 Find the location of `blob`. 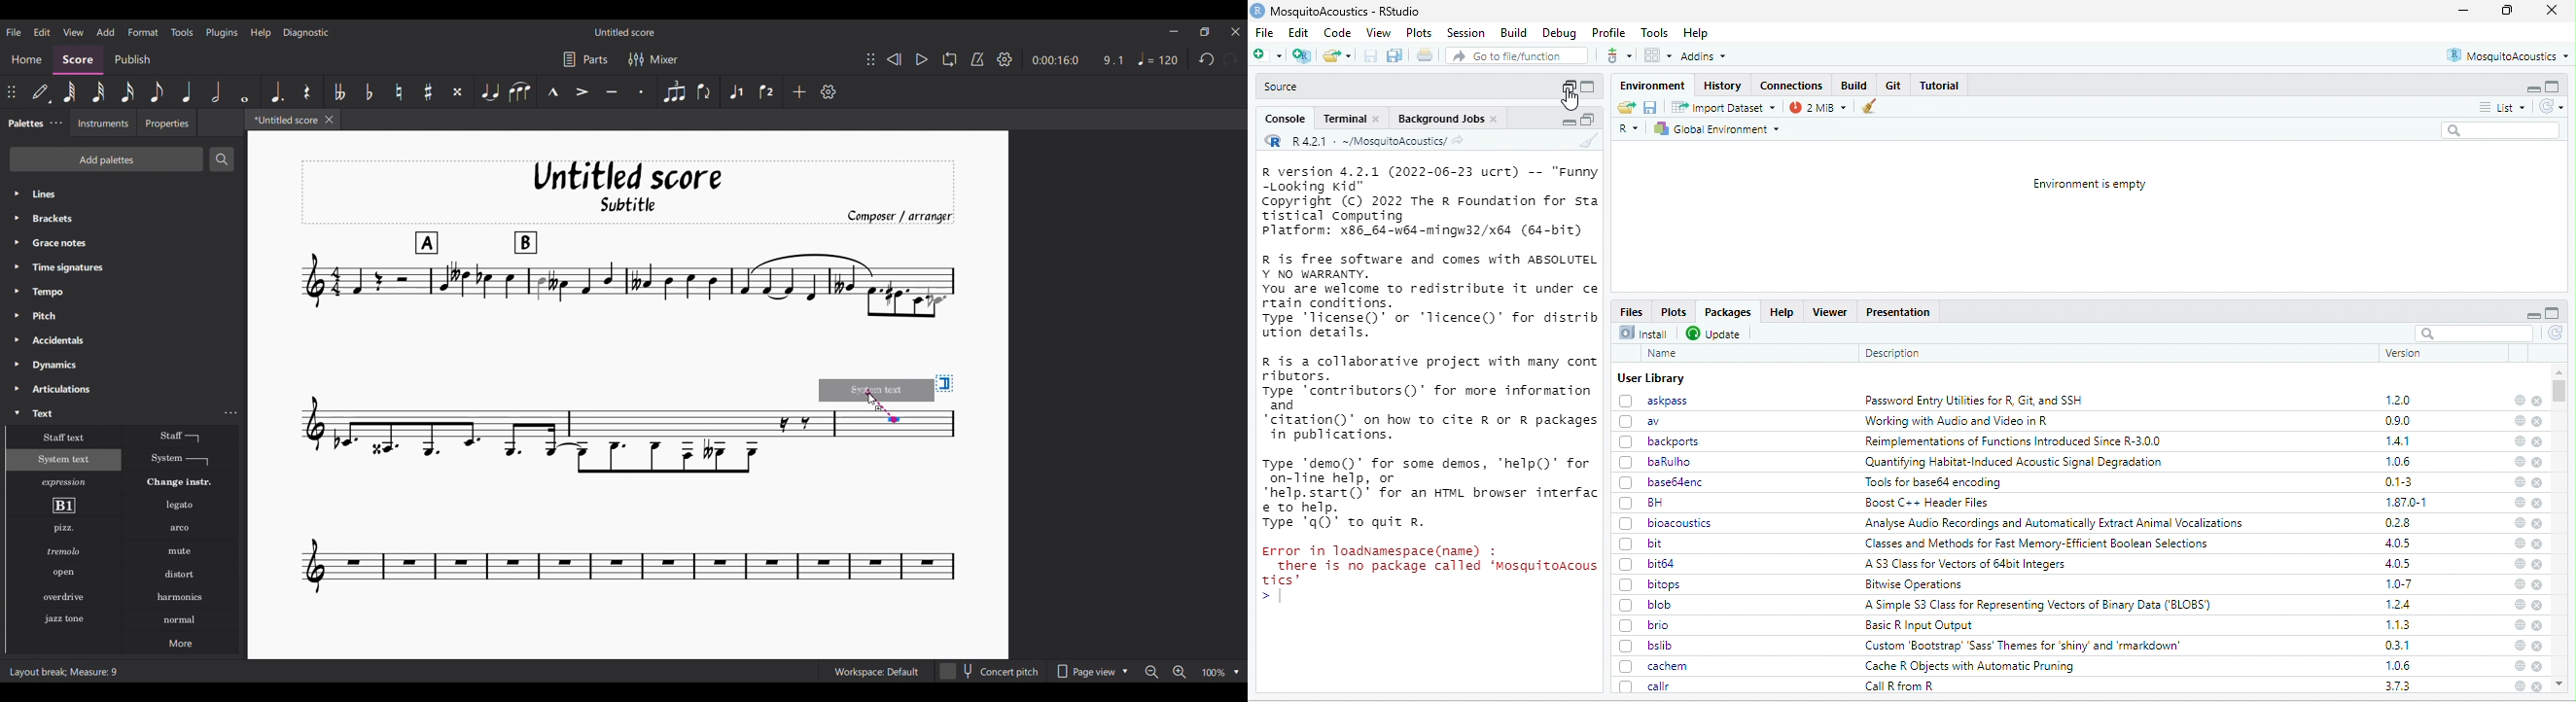

blob is located at coordinates (1646, 605).